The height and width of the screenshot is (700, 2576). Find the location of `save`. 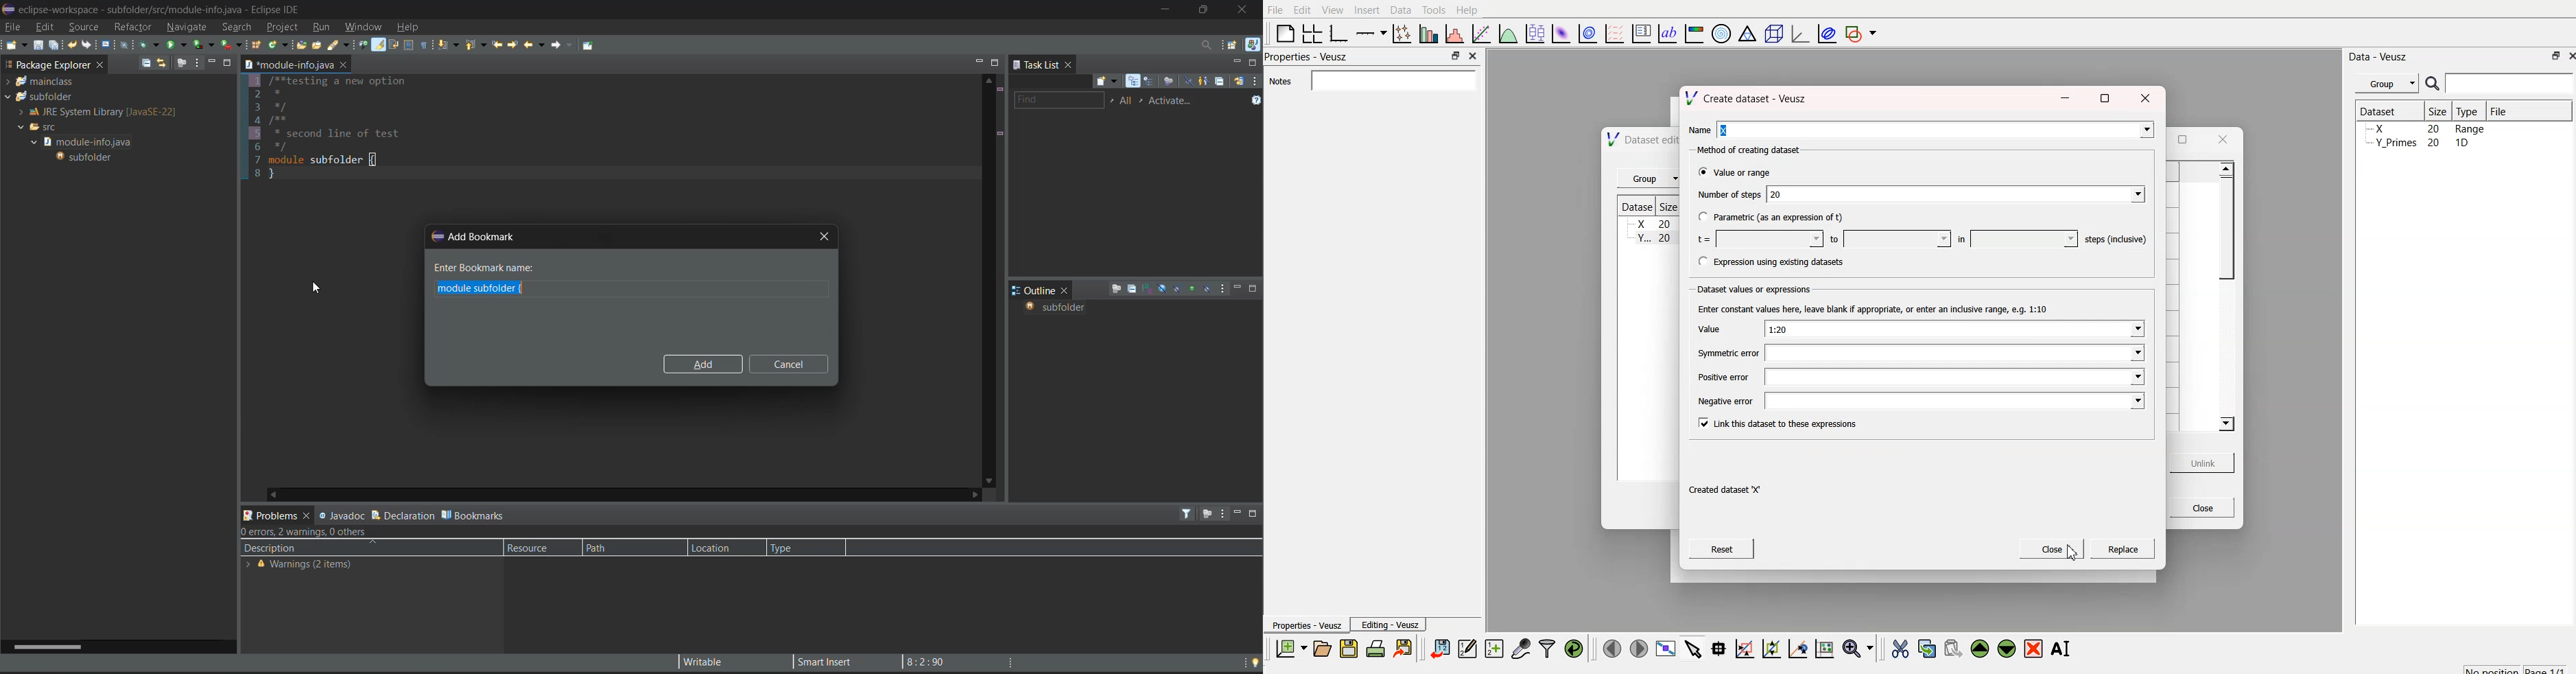

save is located at coordinates (38, 45).